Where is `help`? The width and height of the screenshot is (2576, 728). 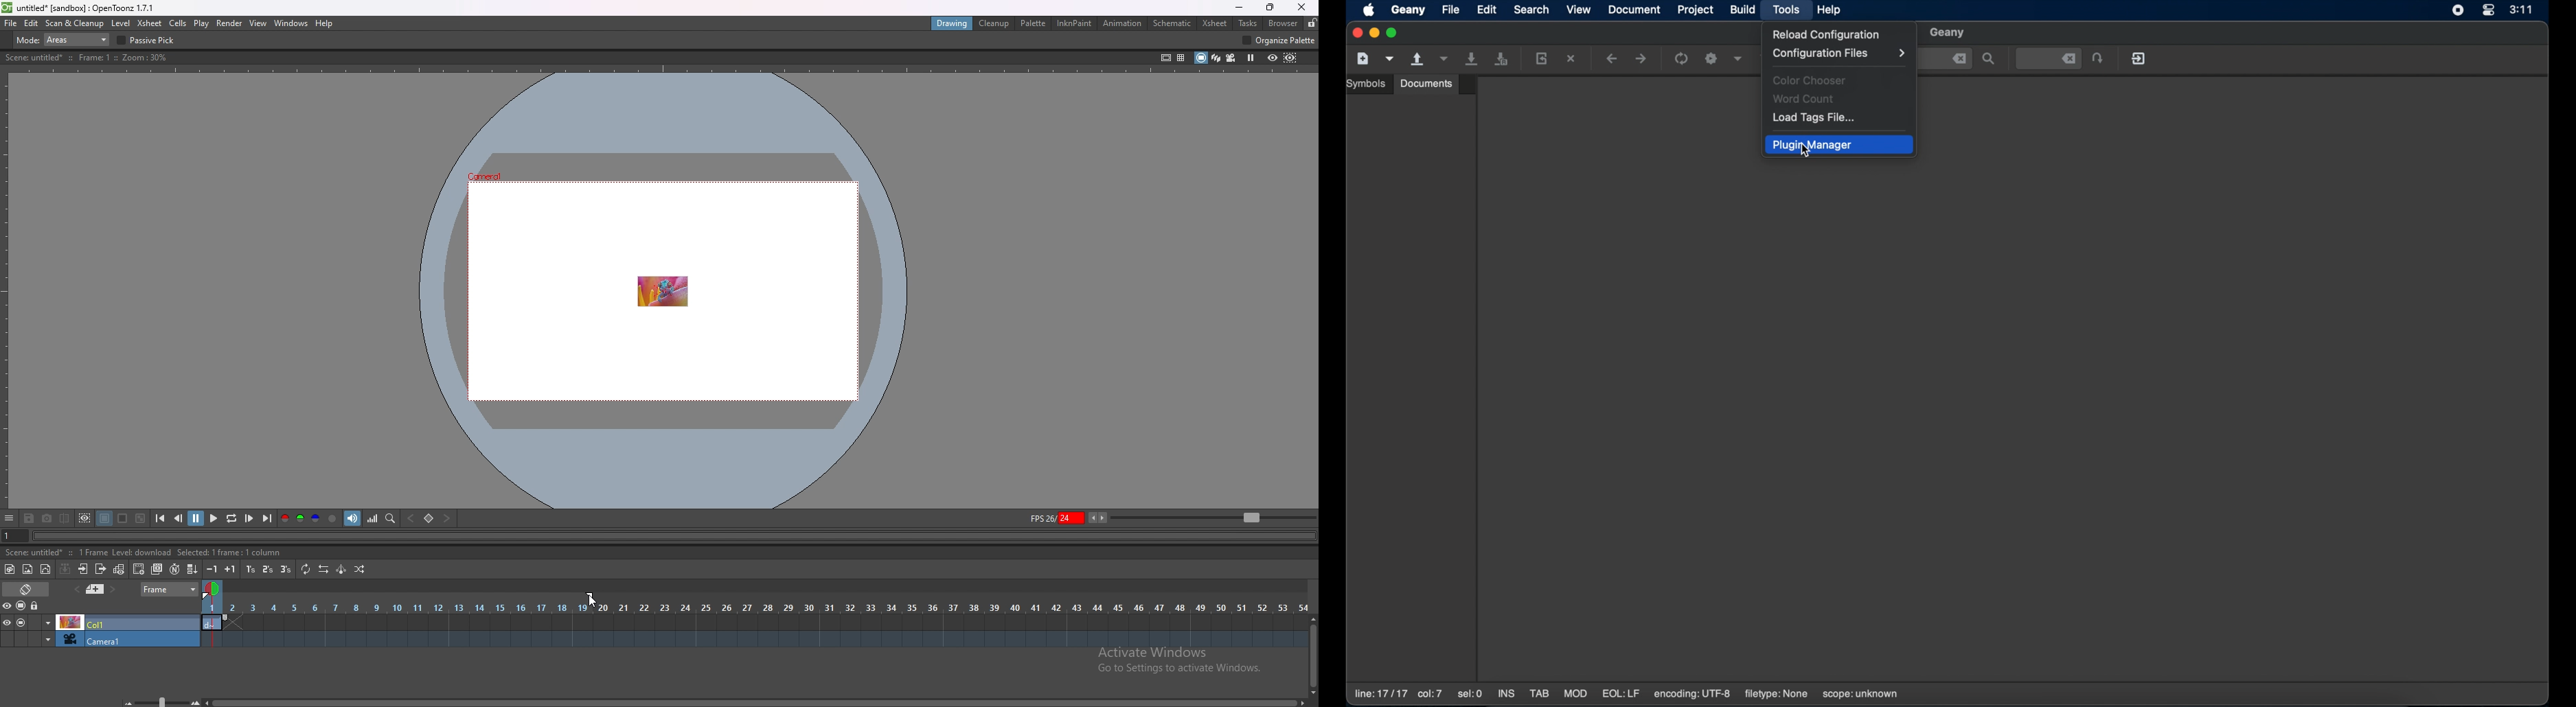 help is located at coordinates (1830, 10).